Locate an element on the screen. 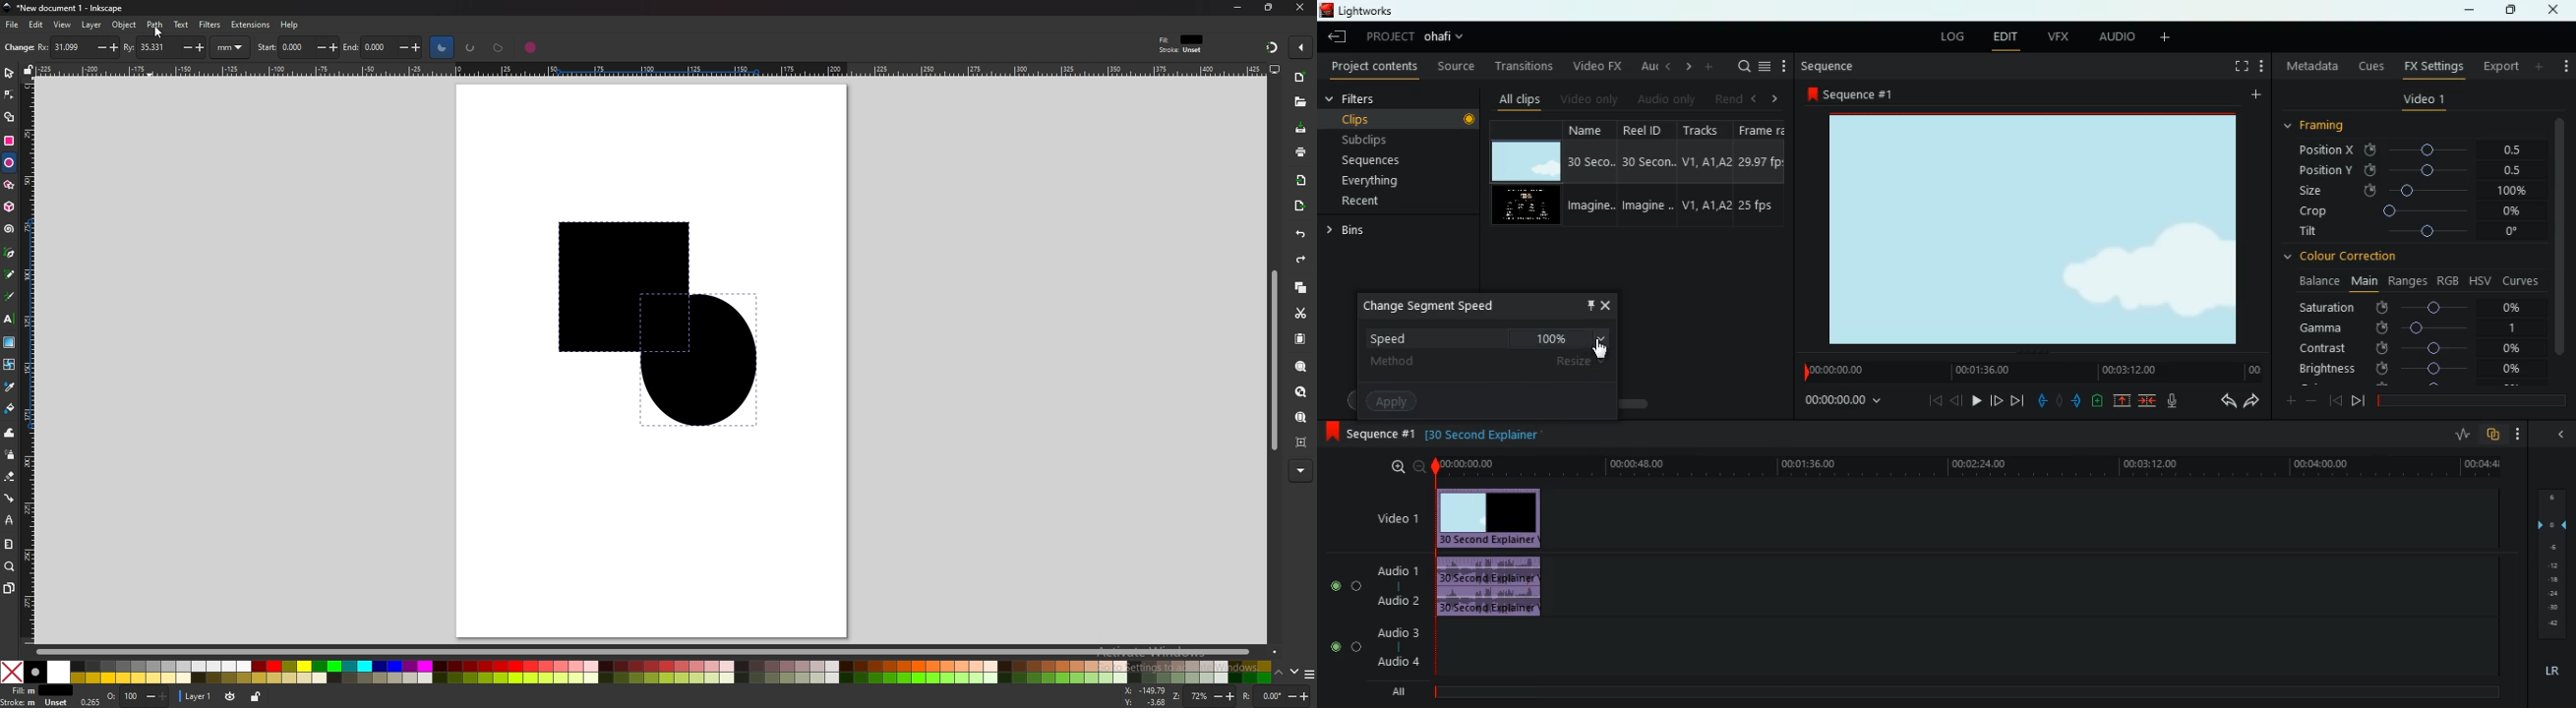  sequence is located at coordinates (1367, 432).